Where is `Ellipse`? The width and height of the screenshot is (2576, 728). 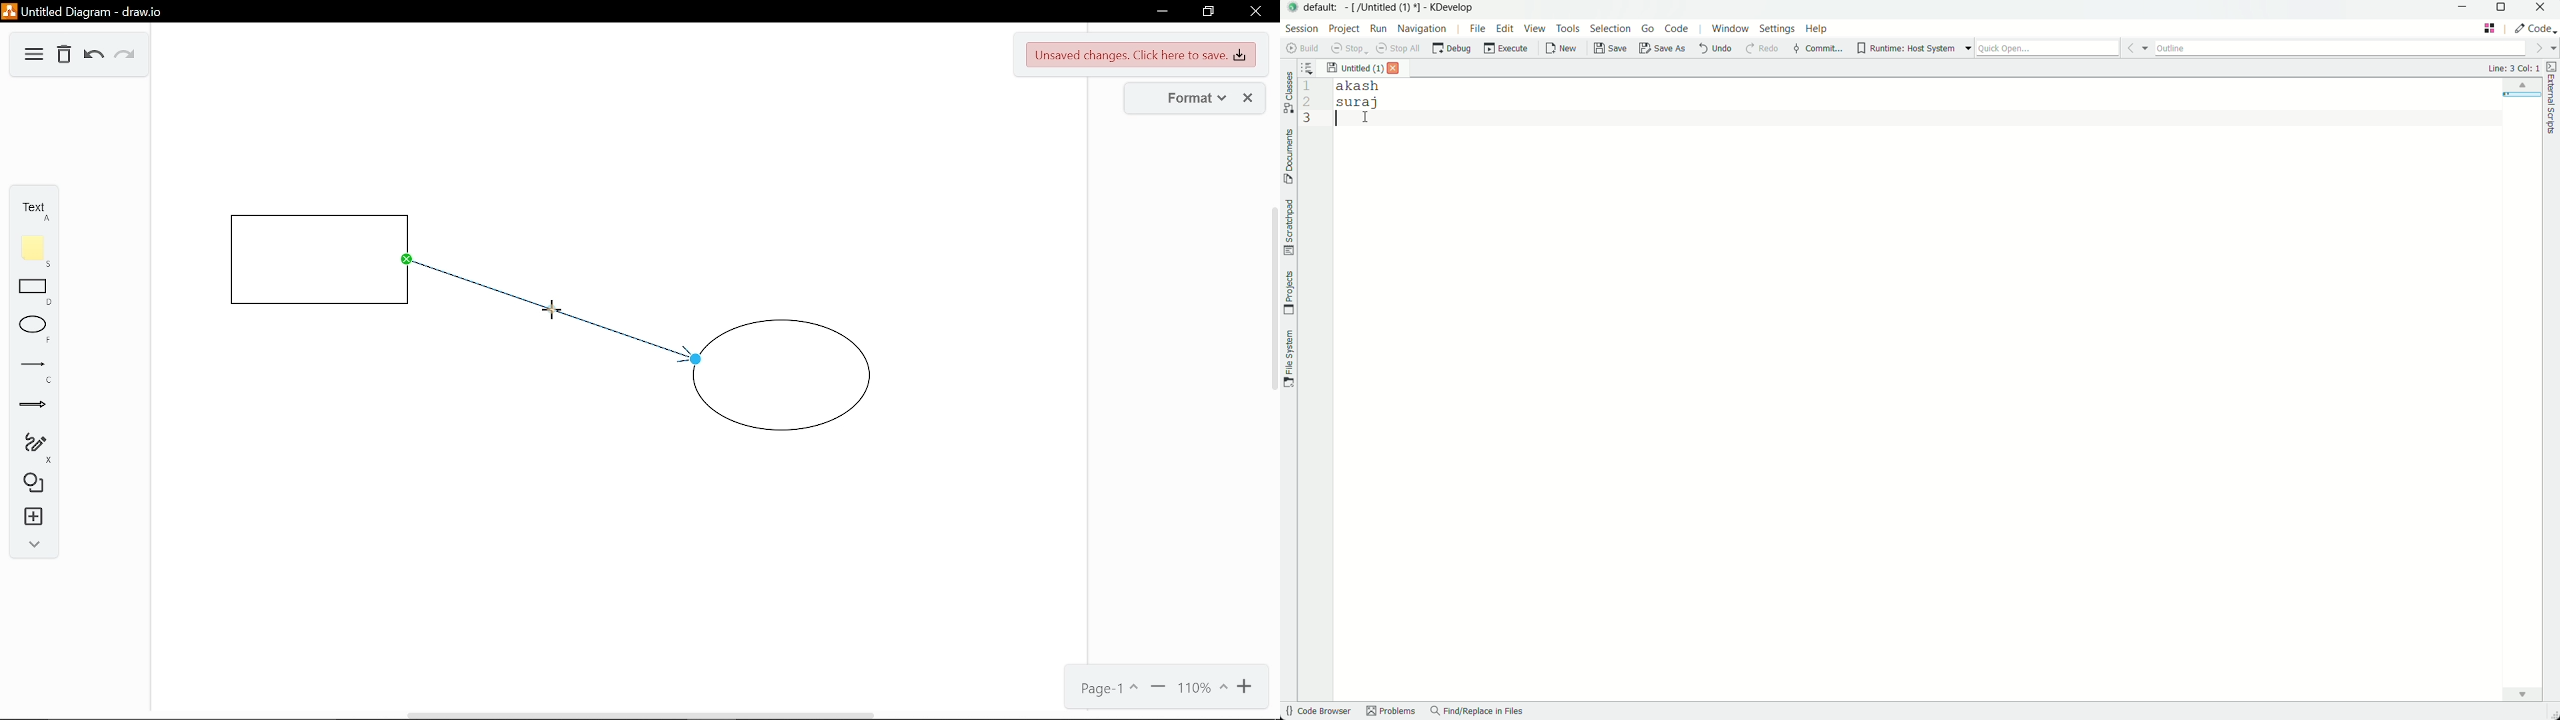 Ellipse is located at coordinates (30, 330).